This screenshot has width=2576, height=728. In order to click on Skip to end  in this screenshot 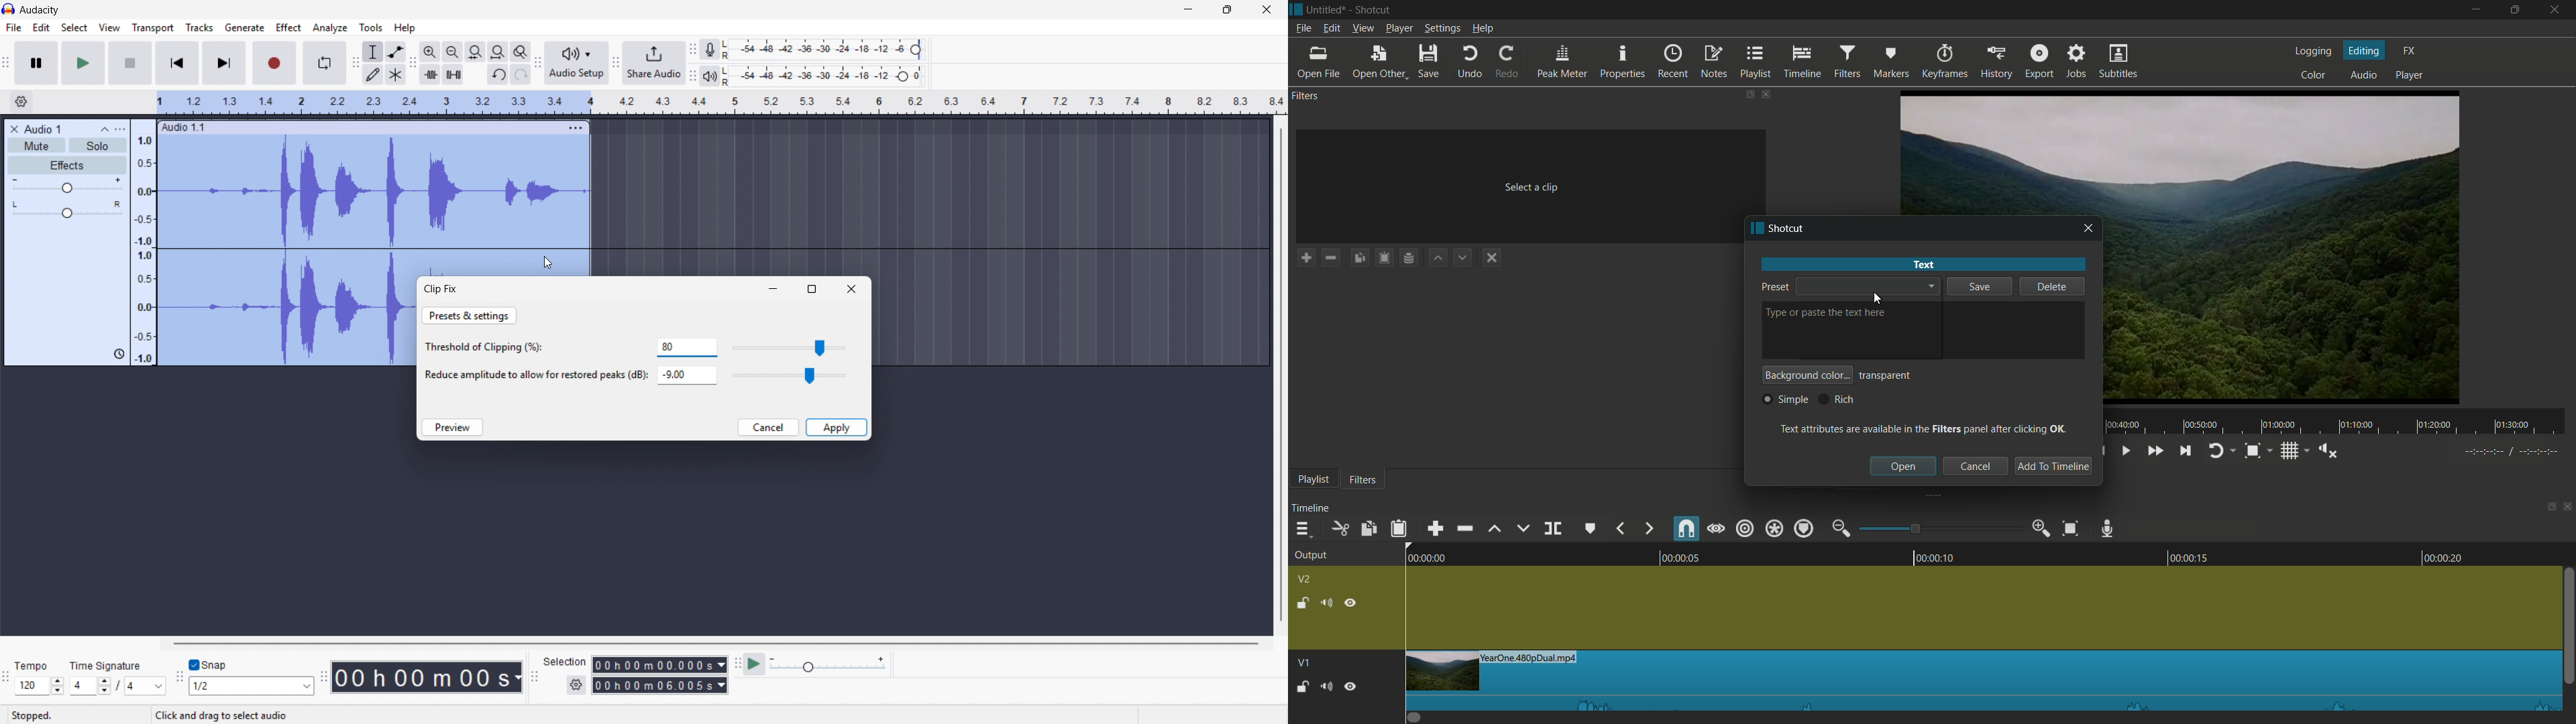, I will do `click(225, 63)`.